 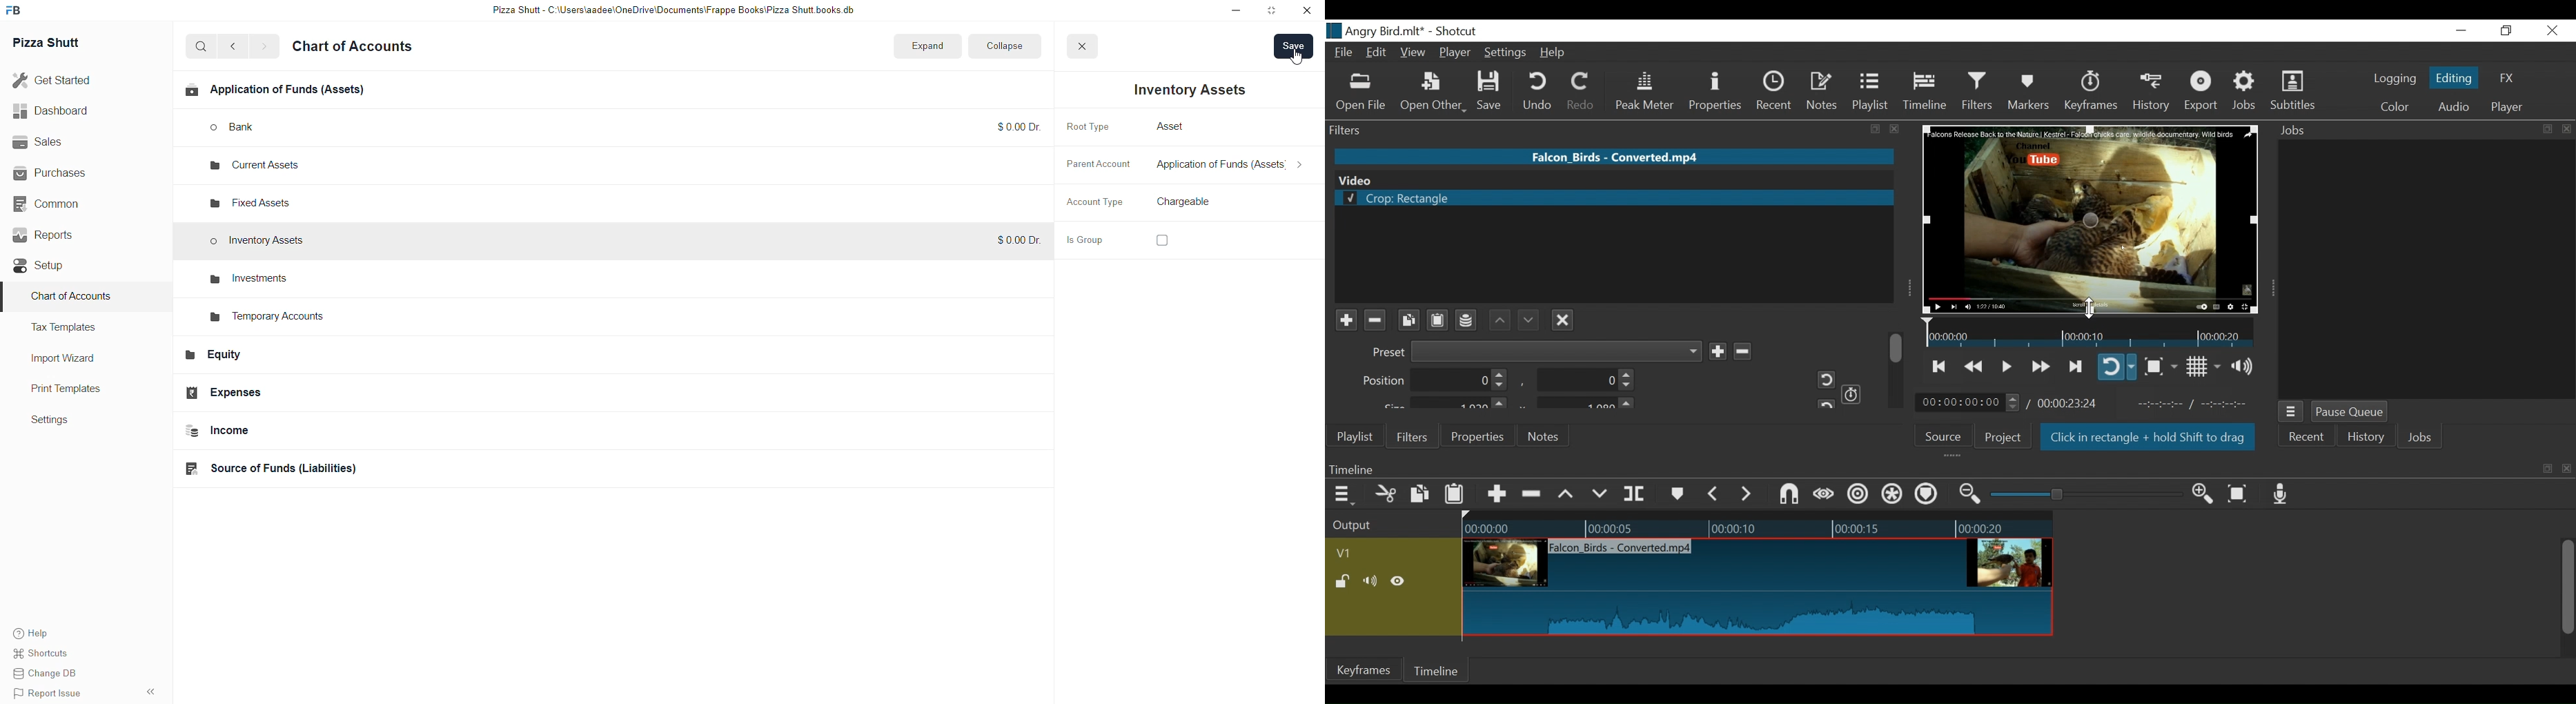 I want to click on Add, so click(x=1717, y=351).